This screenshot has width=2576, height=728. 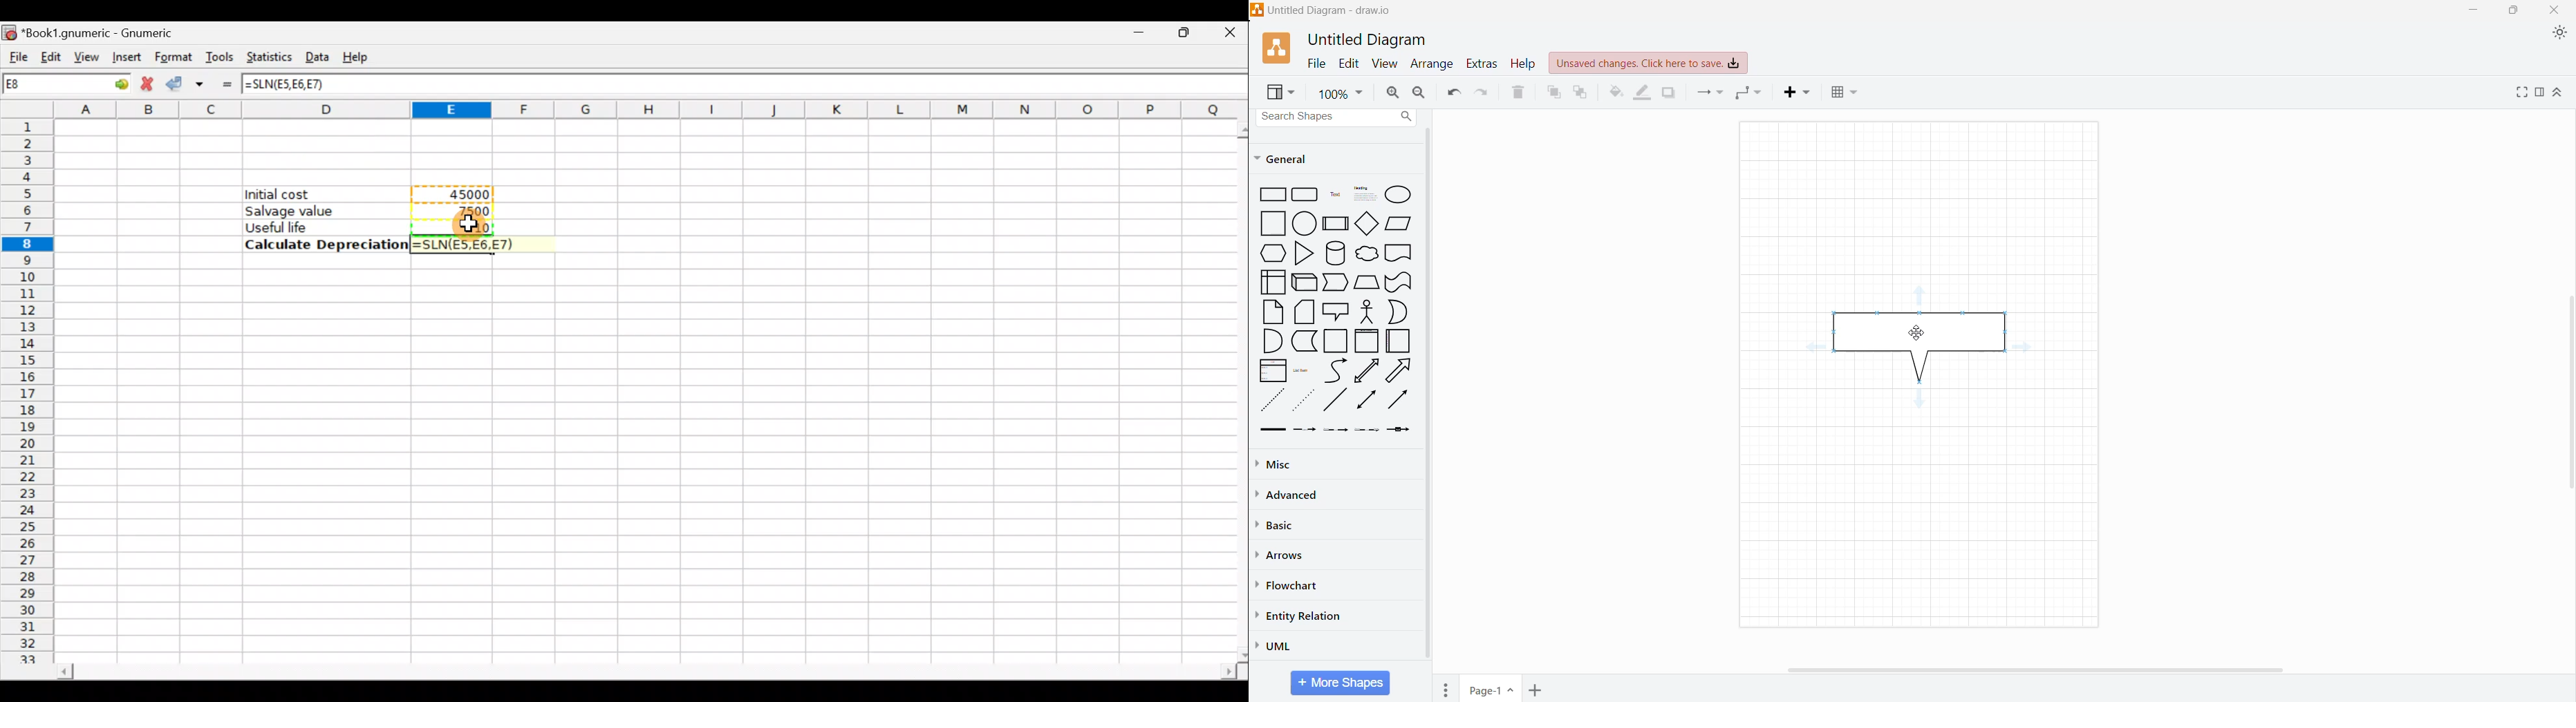 What do you see at coordinates (1401, 341) in the screenshot?
I see `Folded Paper` at bounding box center [1401, 341].